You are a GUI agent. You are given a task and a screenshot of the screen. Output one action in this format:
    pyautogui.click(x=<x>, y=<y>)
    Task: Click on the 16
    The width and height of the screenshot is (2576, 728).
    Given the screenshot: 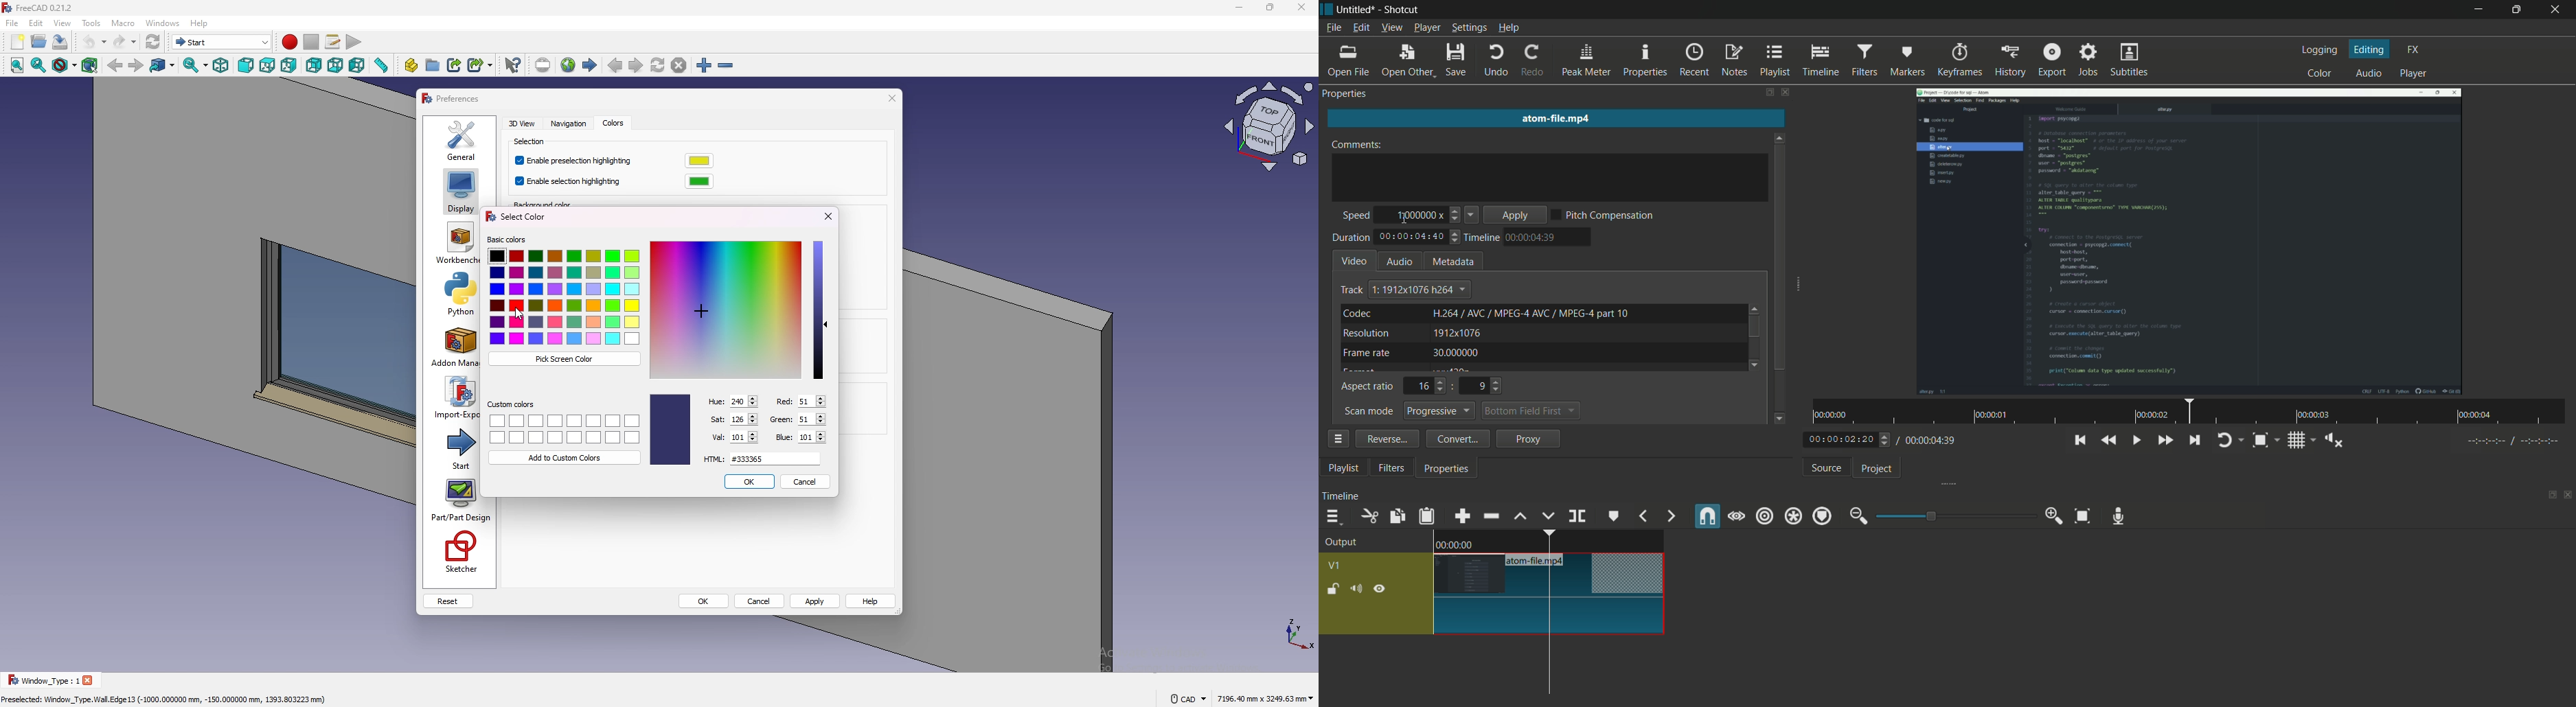 What is the action you would take?
    pyautogui.click(x=1423, y=387)
    